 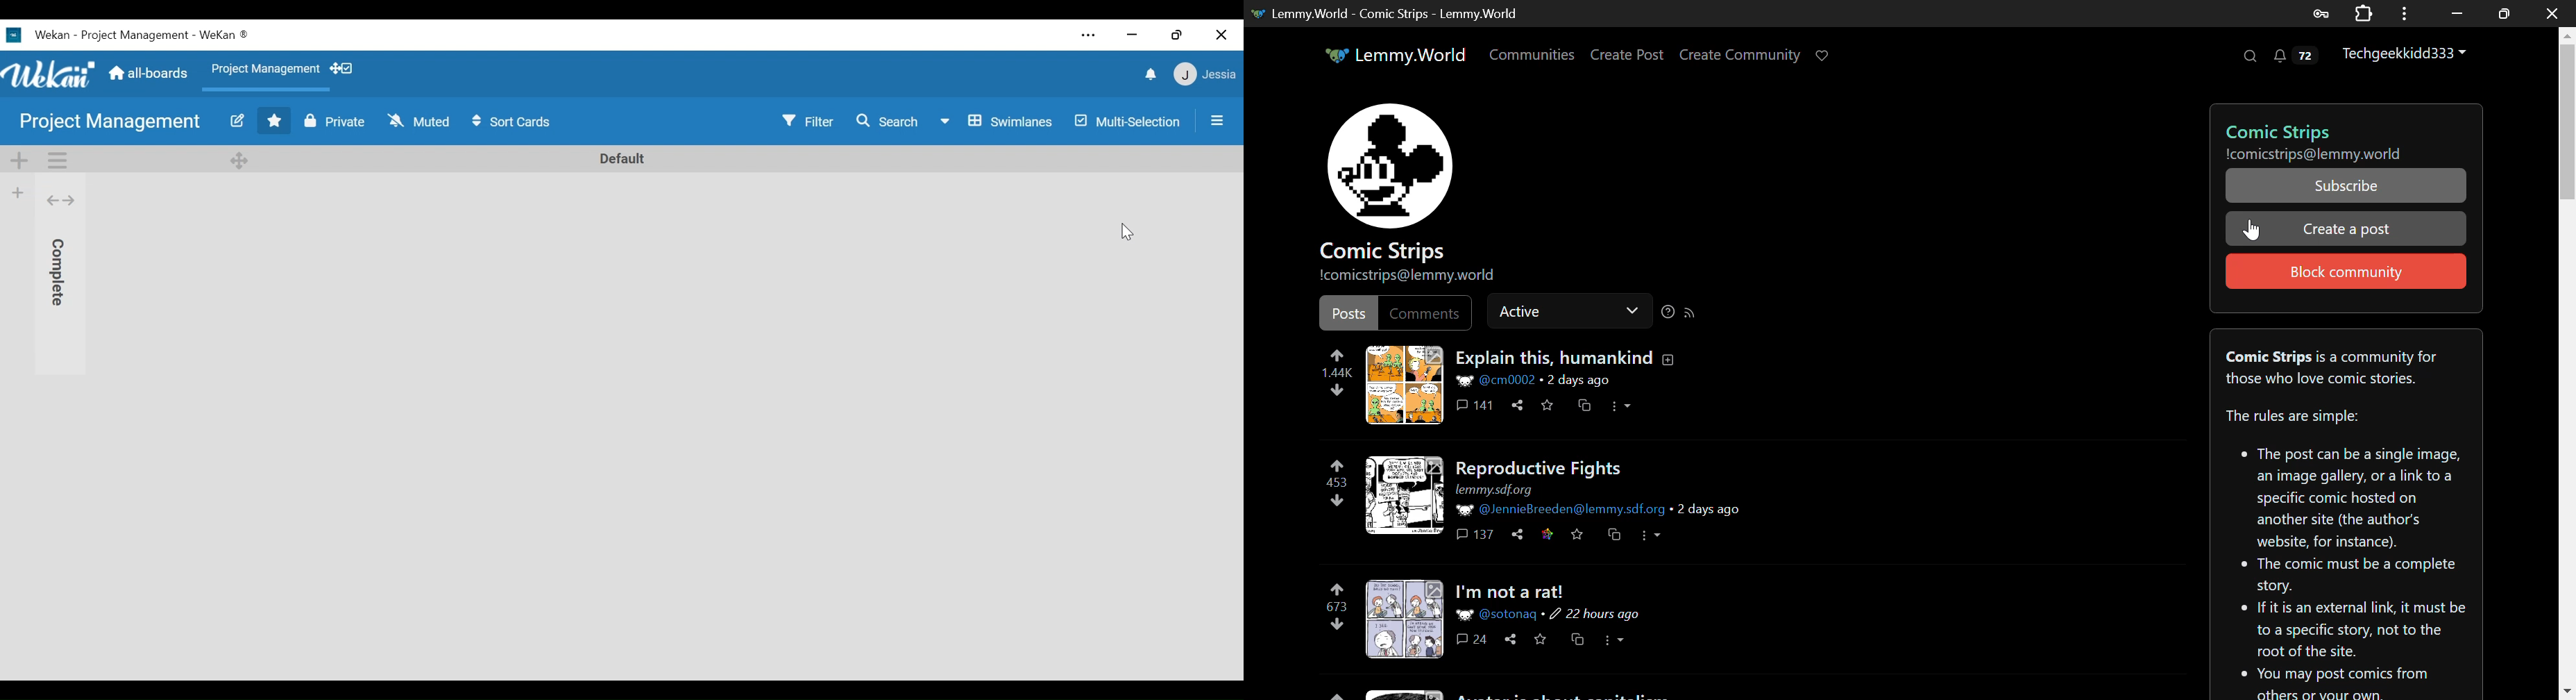 What do you see at coordinates (19, 159) in the screenshot?
I see `Add Swimlane` at bounding box center [19, 159].